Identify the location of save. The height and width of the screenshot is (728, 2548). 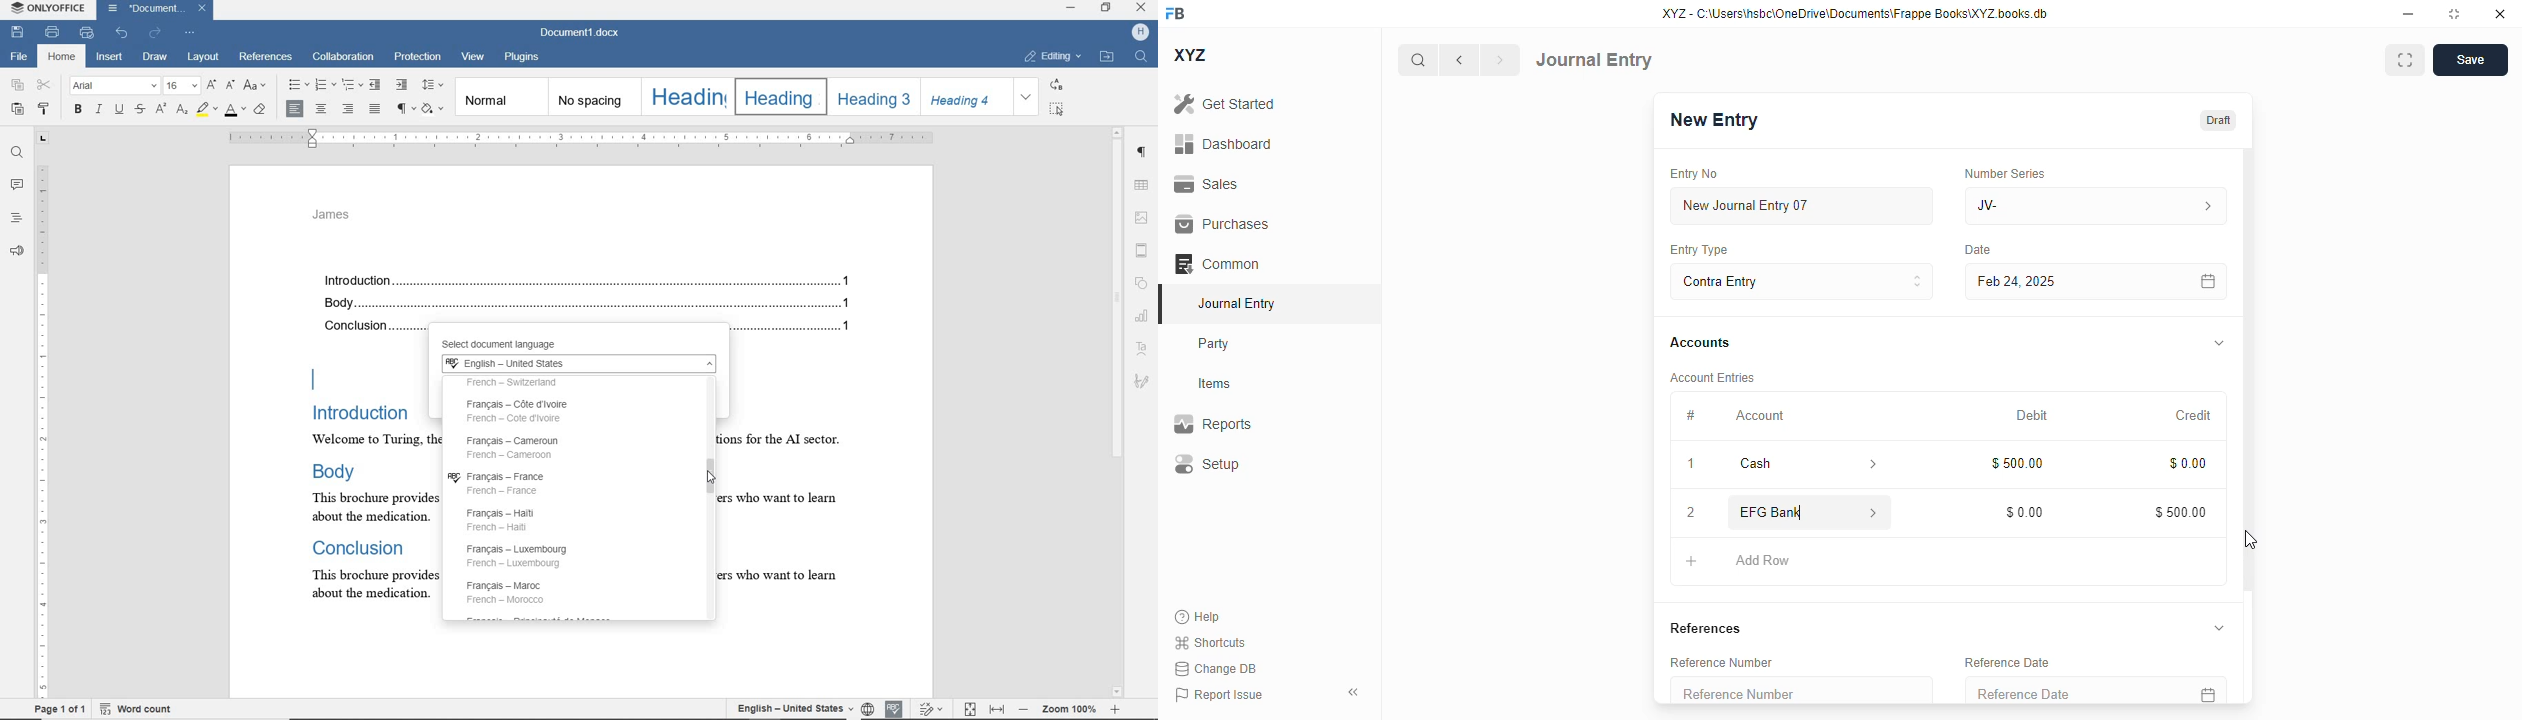
(2470, 60).